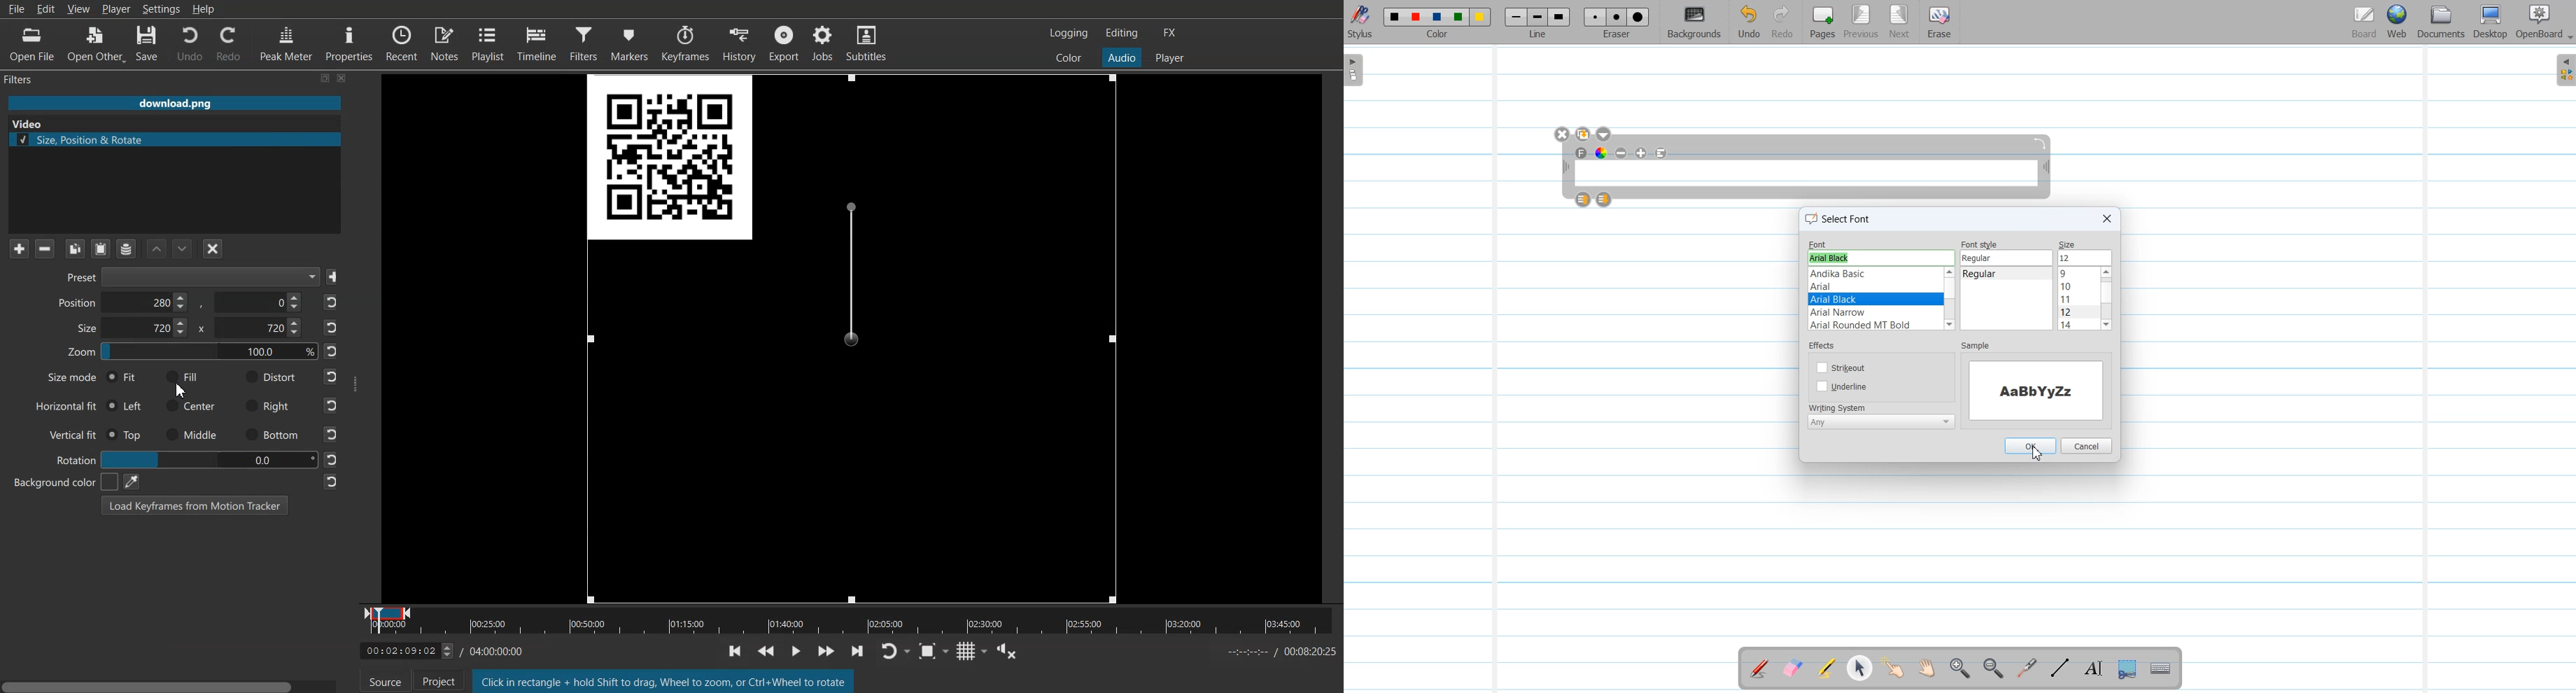 The width and height of the screenshot is (2576, 700). Describe the element at coordinates (76, 248) in the screenshot. I see `Copy checked Filter` at that location.